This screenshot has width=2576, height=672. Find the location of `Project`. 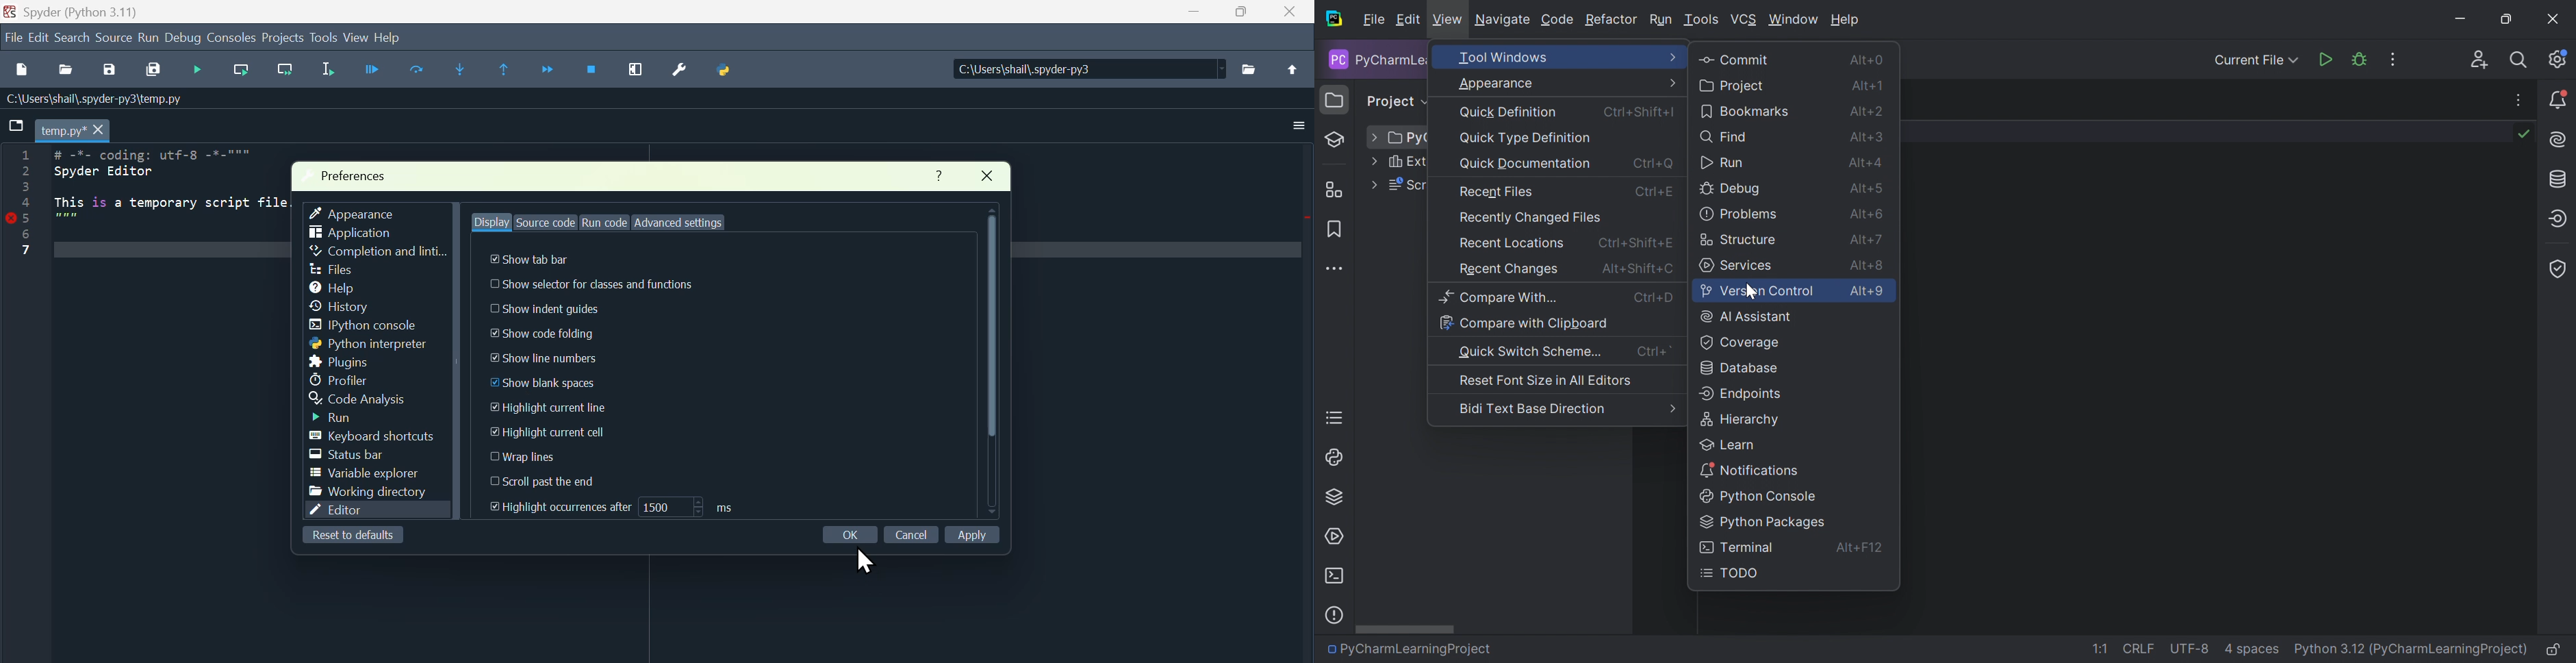

Project is located at coordinates (283, 38).